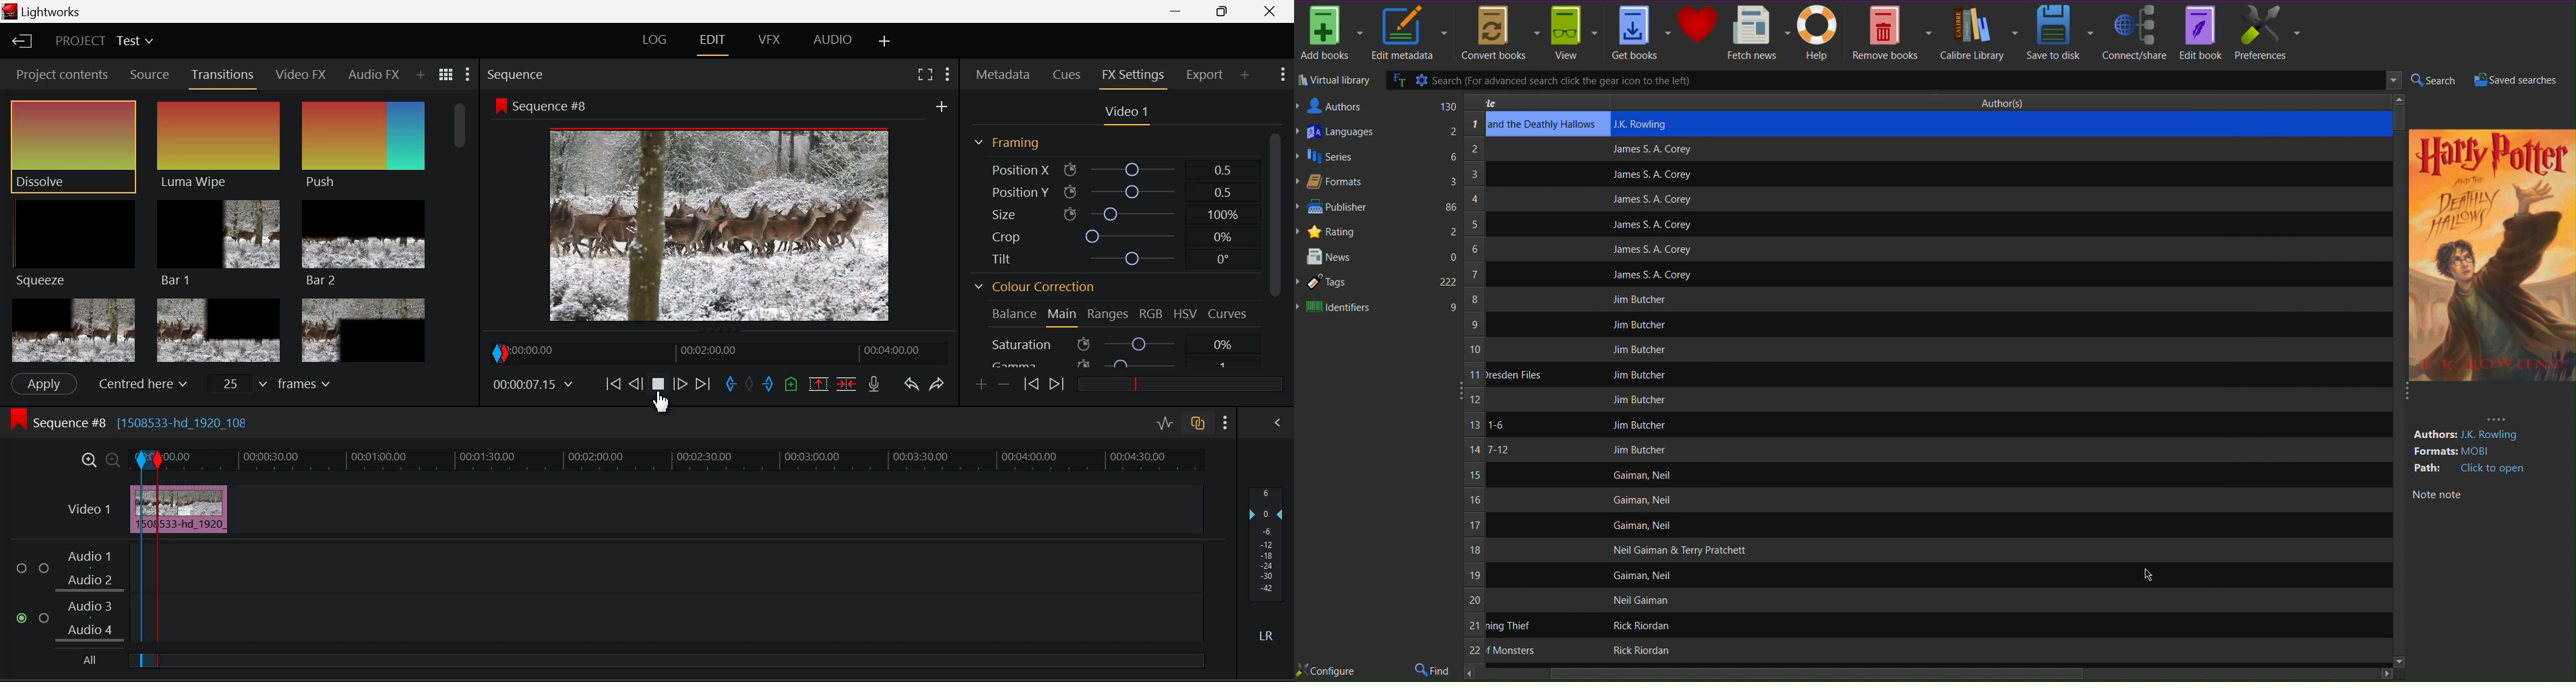 The image size is (2576, 700). What do you see at coordinates (1643, 600) in the screenshot?
I see `Neil Gaiman` at bounding box center [1643, 600].